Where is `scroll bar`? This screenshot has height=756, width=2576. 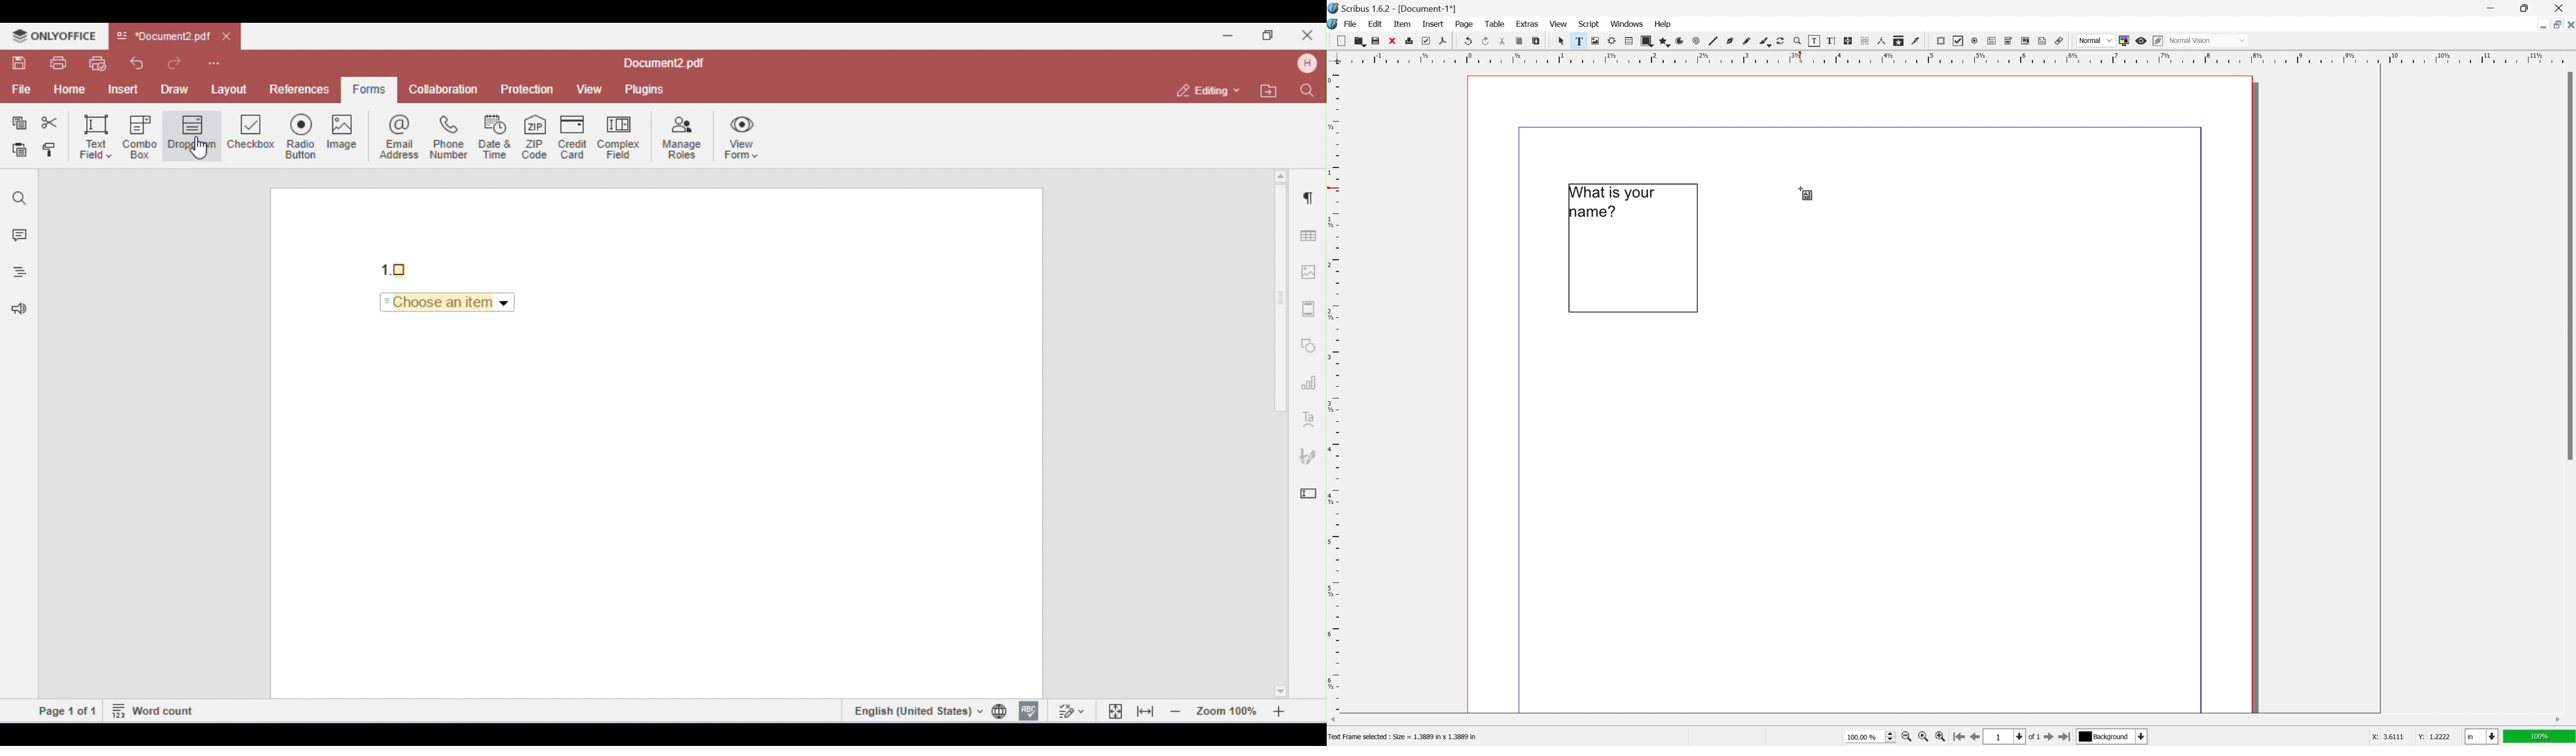
scroll bar is located at coordinates (2568, 266).